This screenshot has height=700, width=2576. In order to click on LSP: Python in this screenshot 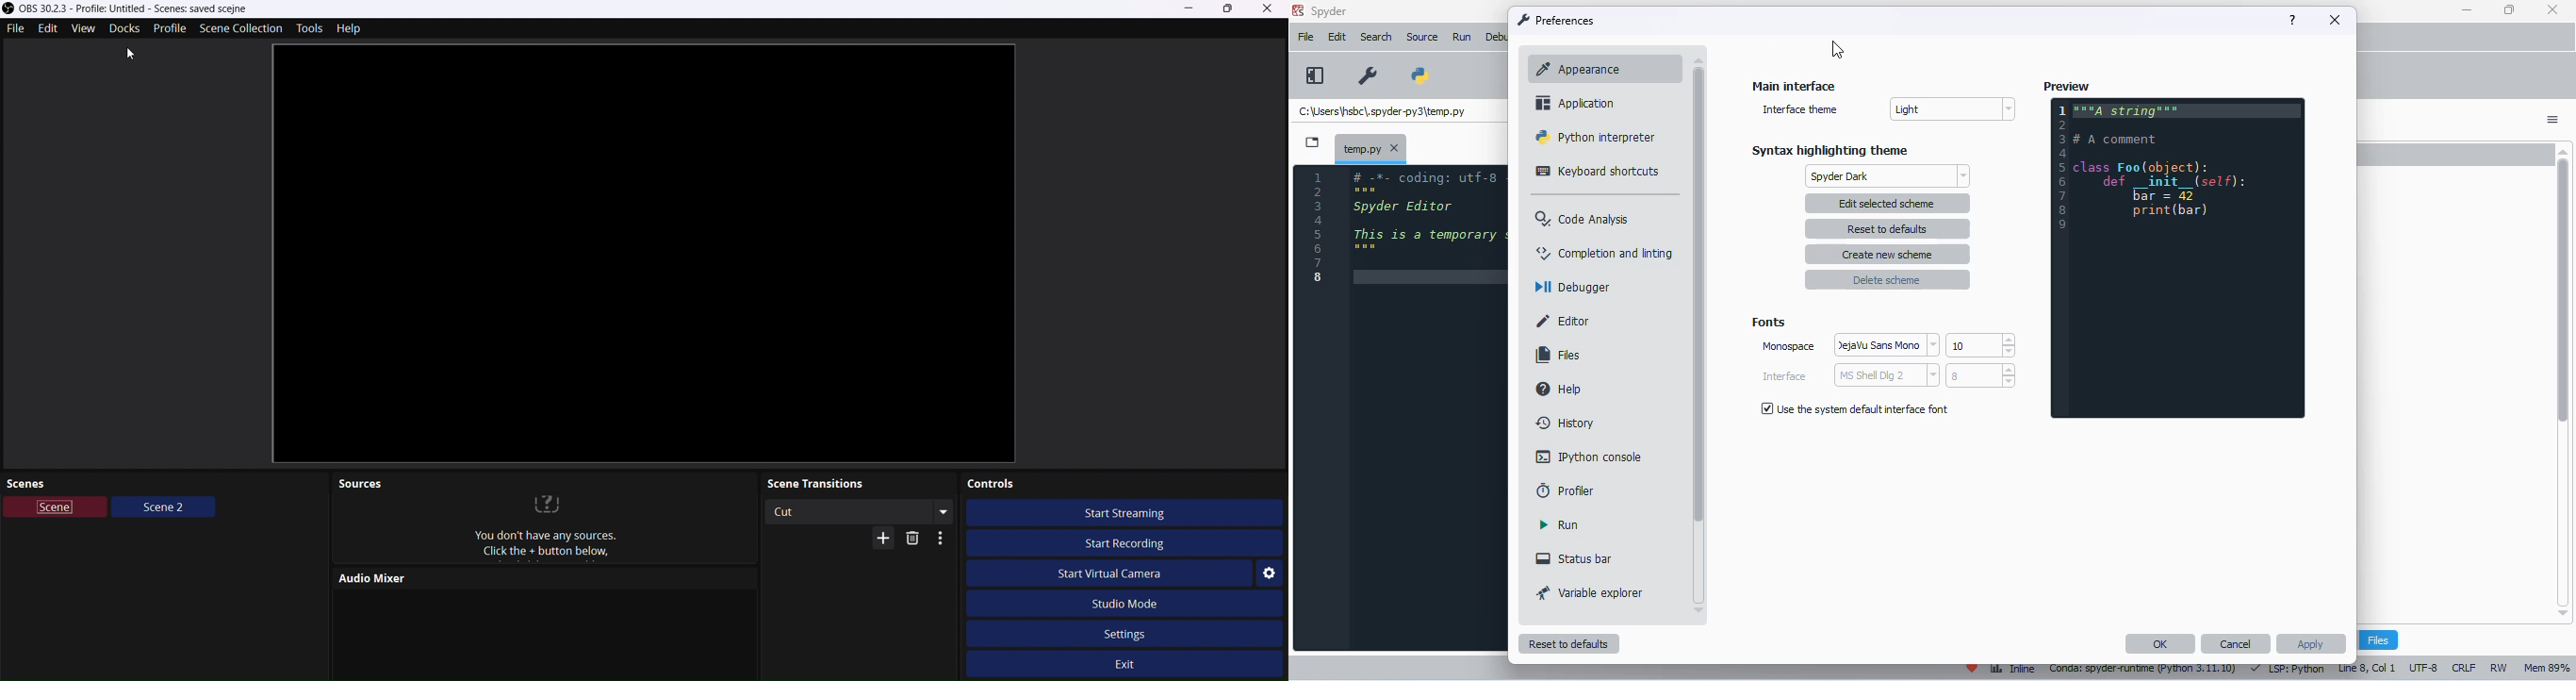, I will do `click(2287, 670)`.